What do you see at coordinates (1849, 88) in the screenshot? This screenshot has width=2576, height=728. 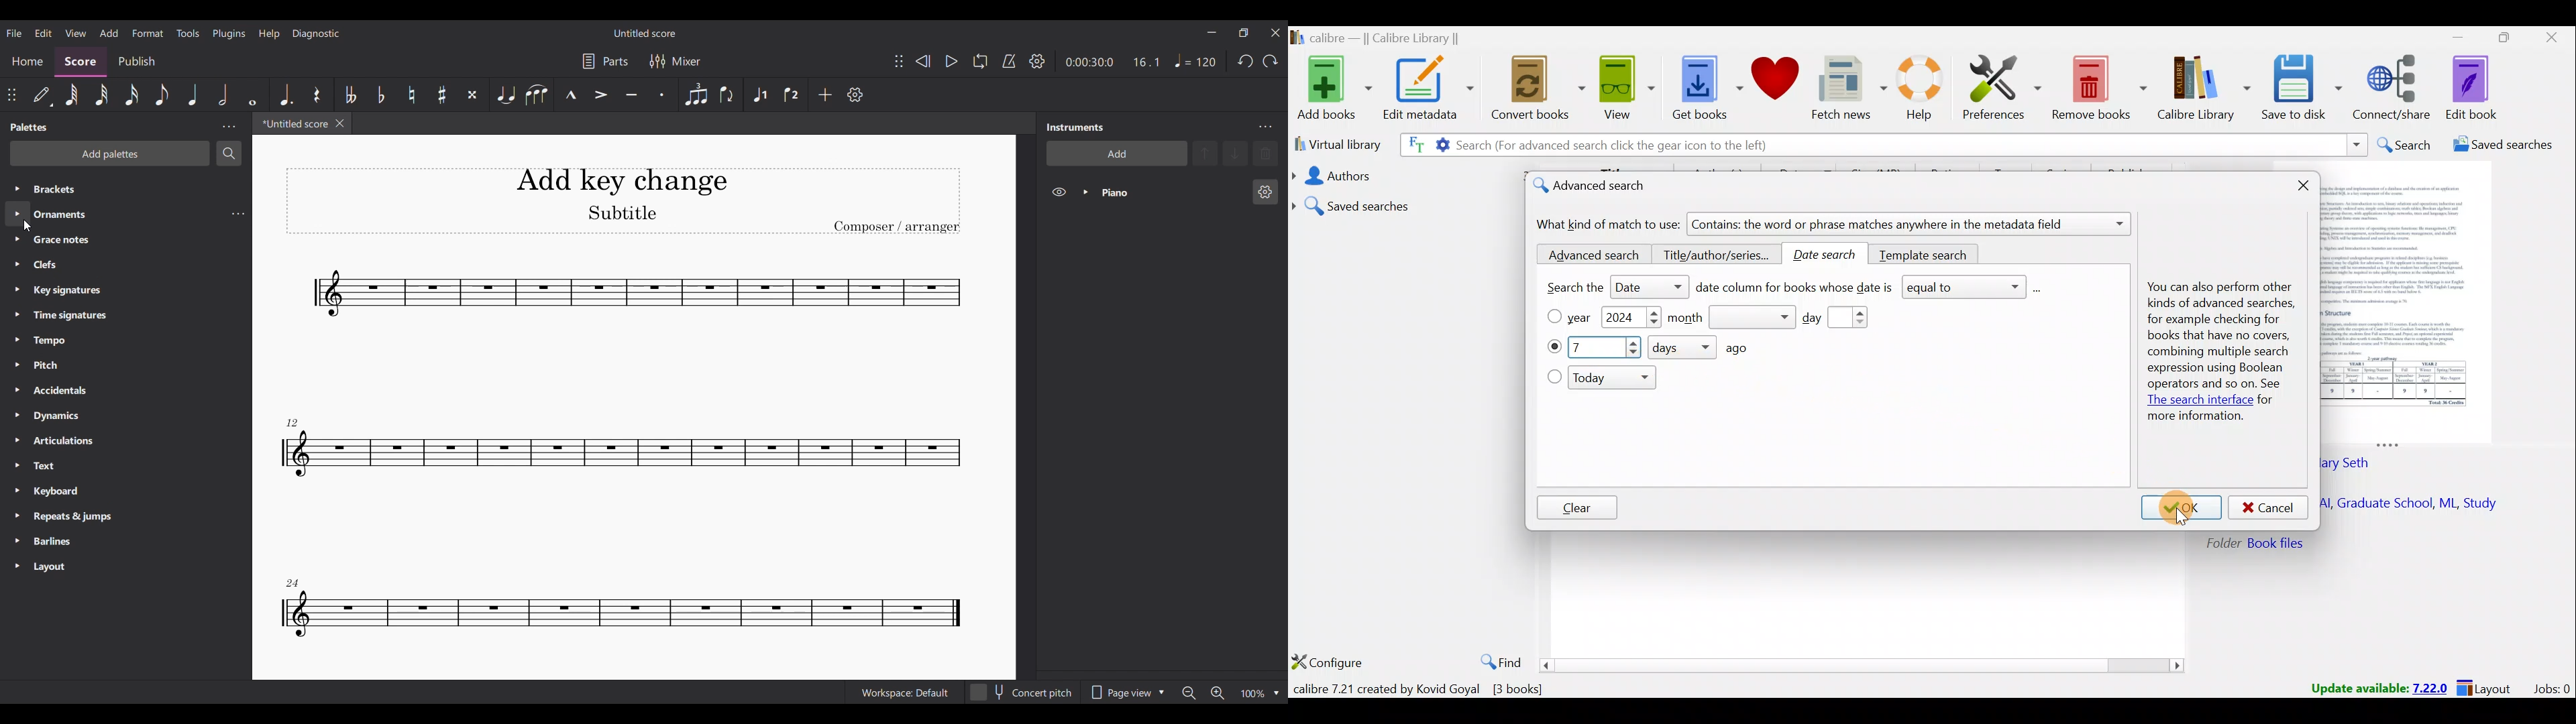 I see `Fetch news` at bounding box center [1849, 88].